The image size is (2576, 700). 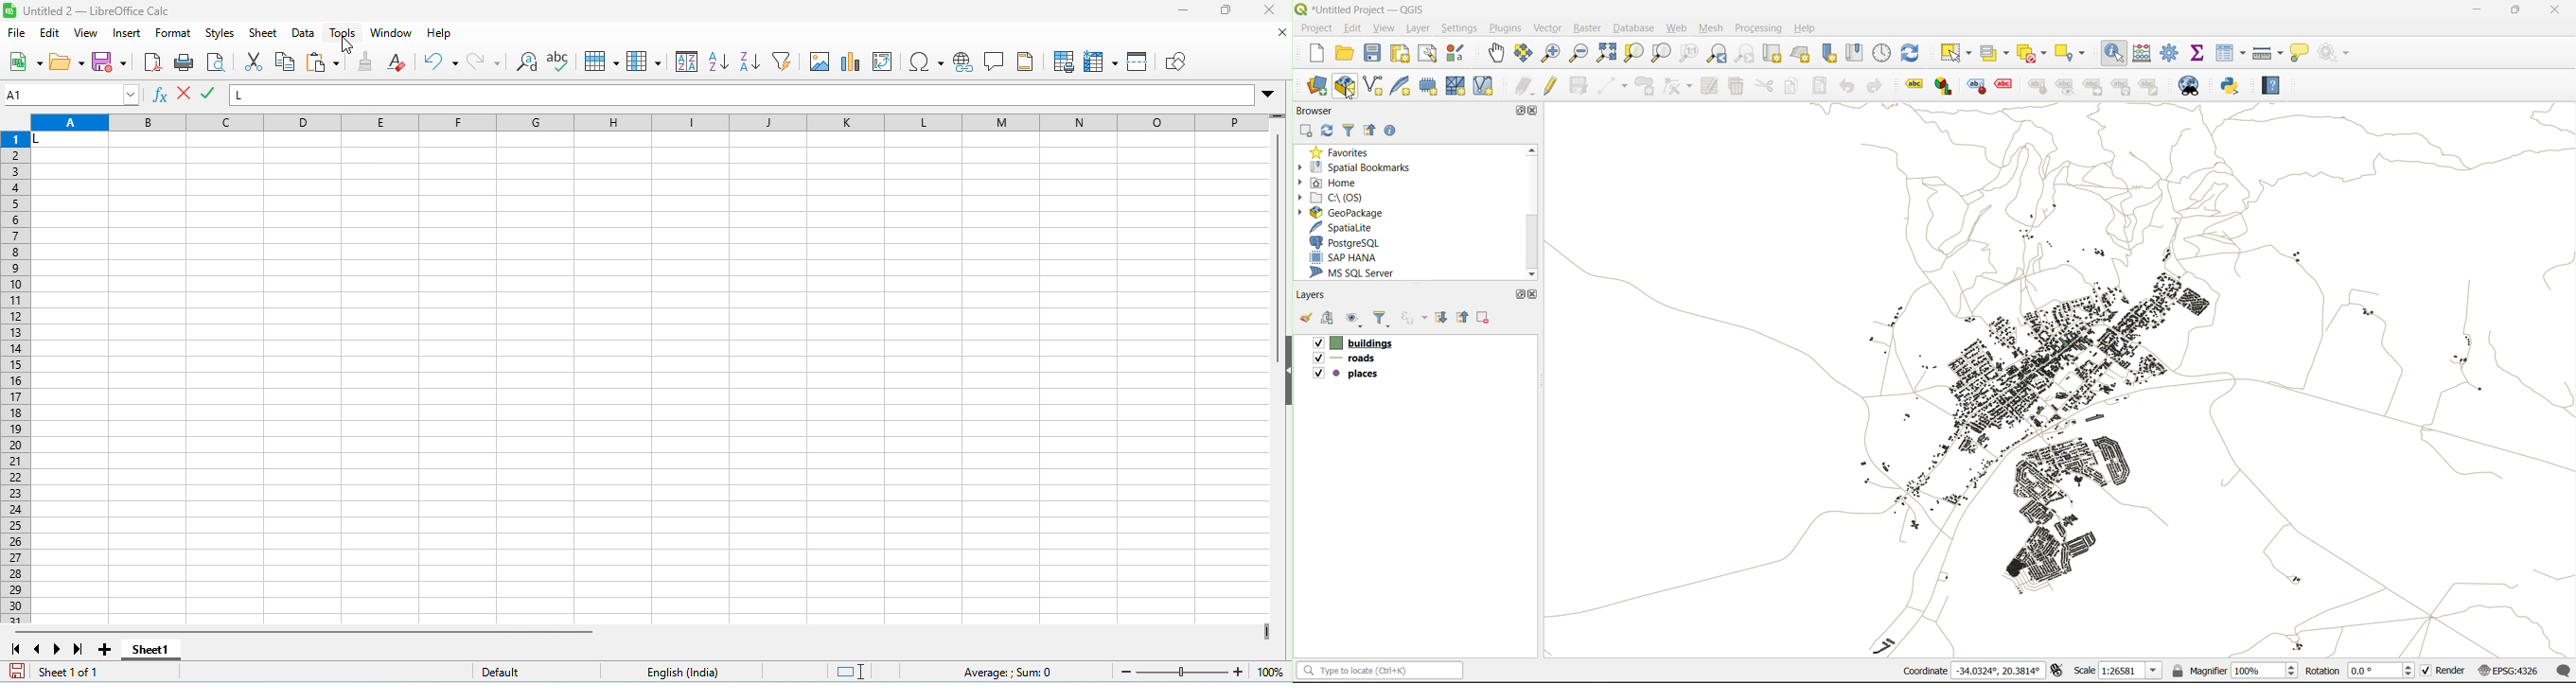 I want to click on default, so click(x=510, y=673).